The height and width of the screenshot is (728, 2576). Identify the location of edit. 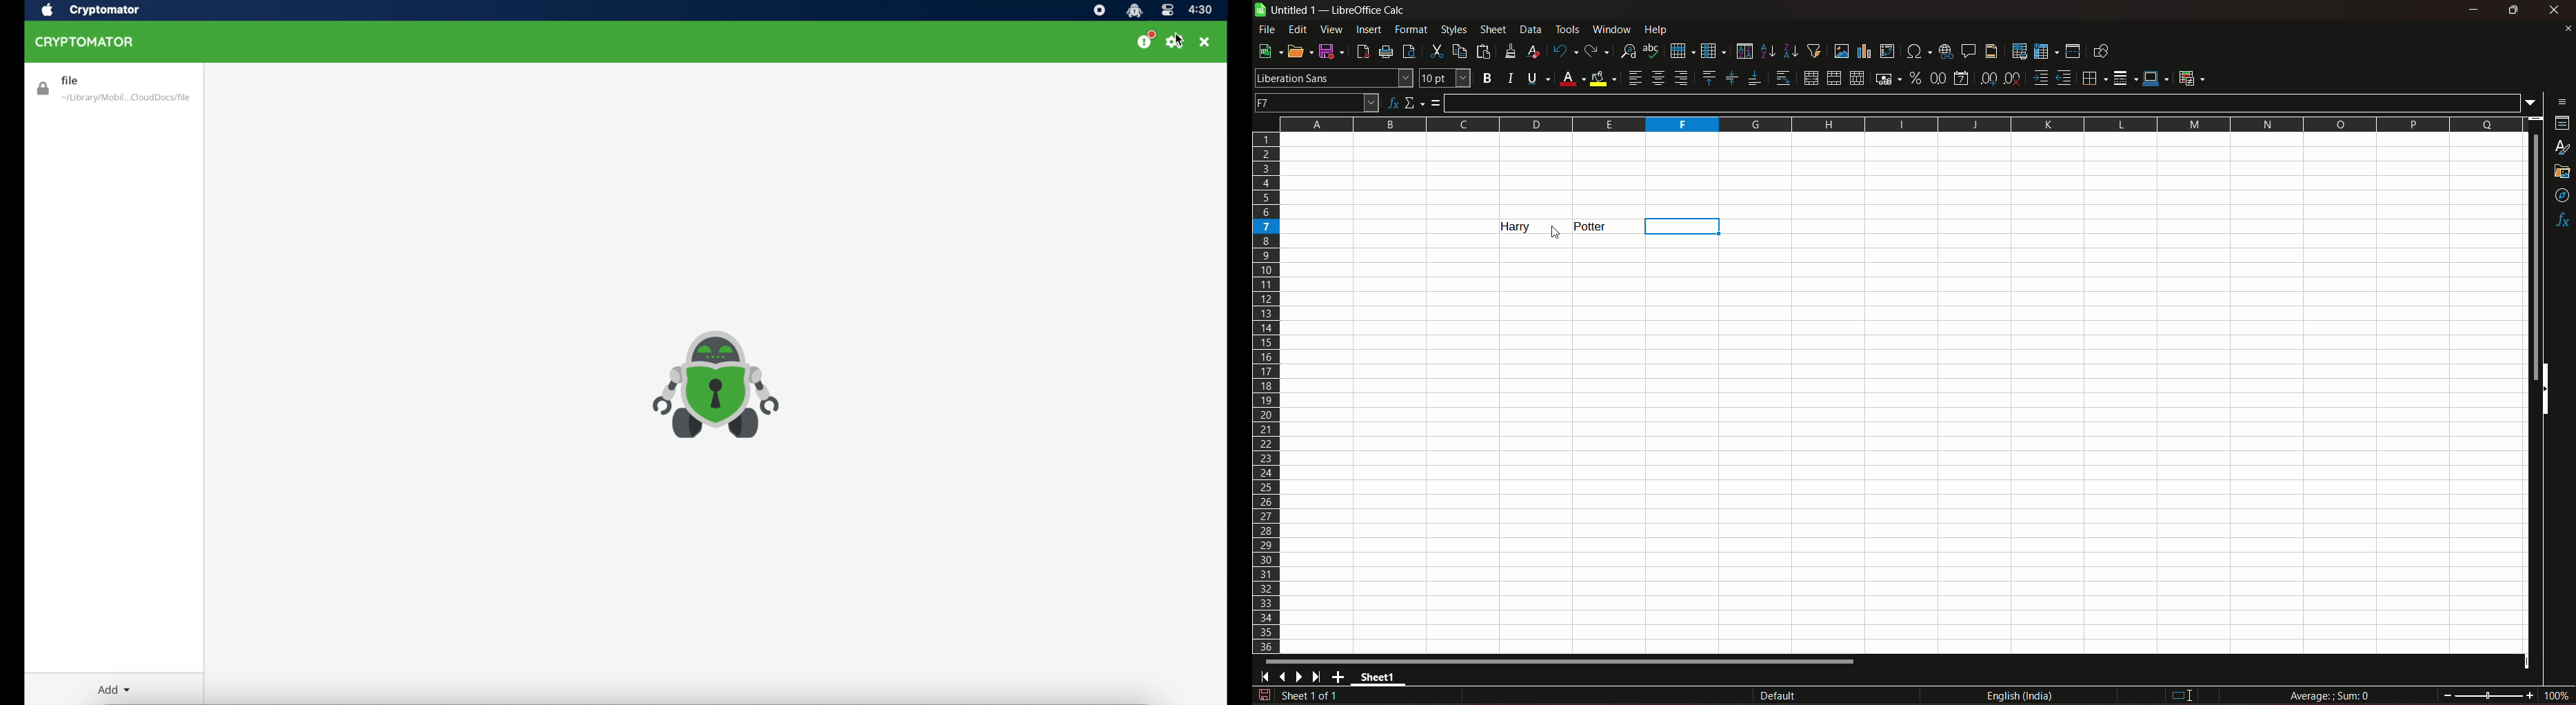
(1298, 29).